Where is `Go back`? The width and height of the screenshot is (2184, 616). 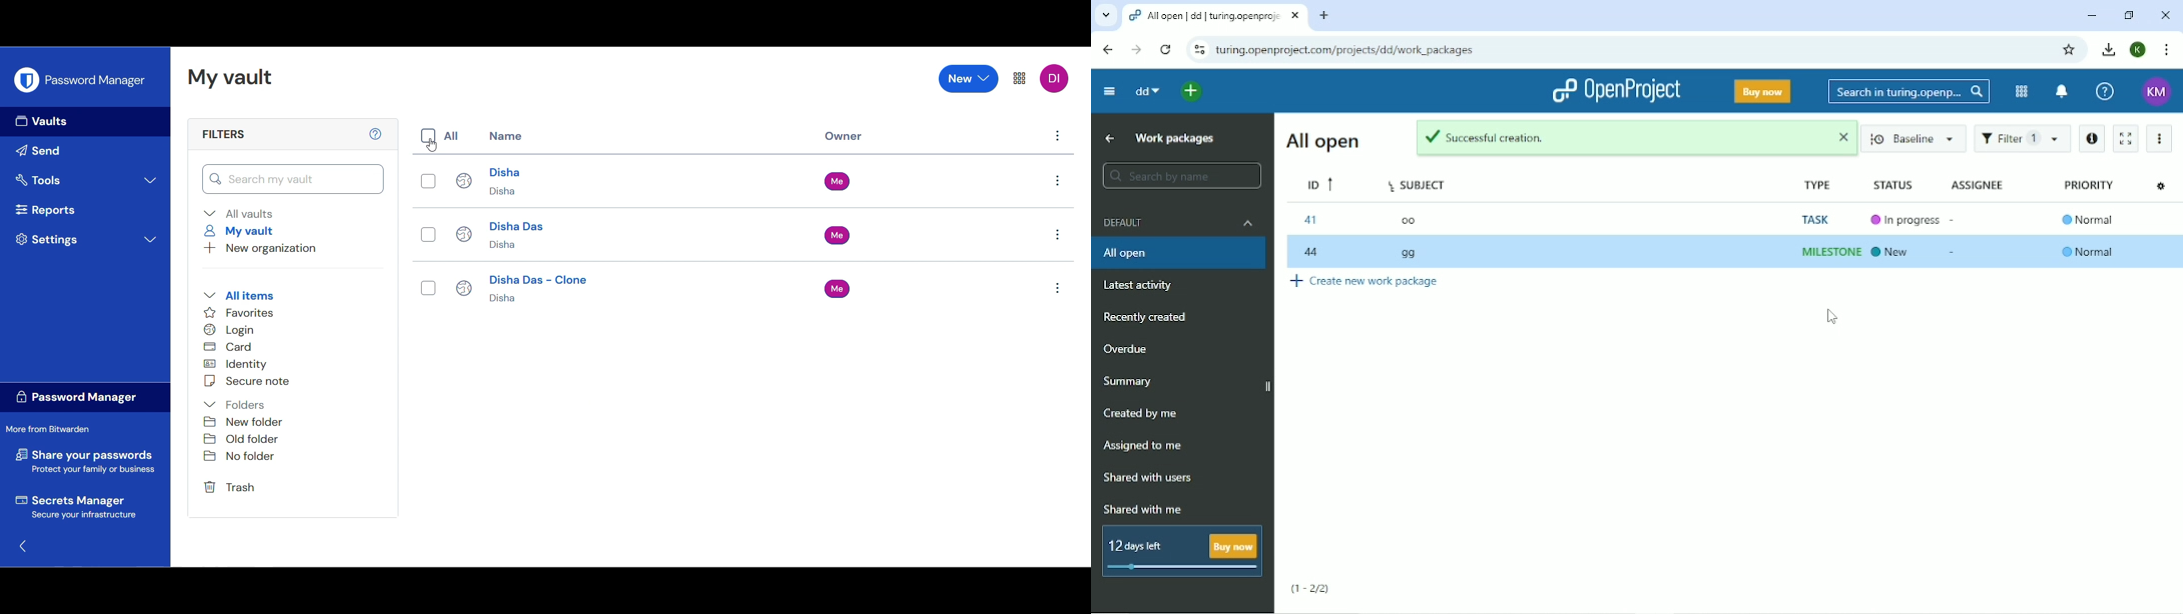
Go back is located at coordinates (23, 546).